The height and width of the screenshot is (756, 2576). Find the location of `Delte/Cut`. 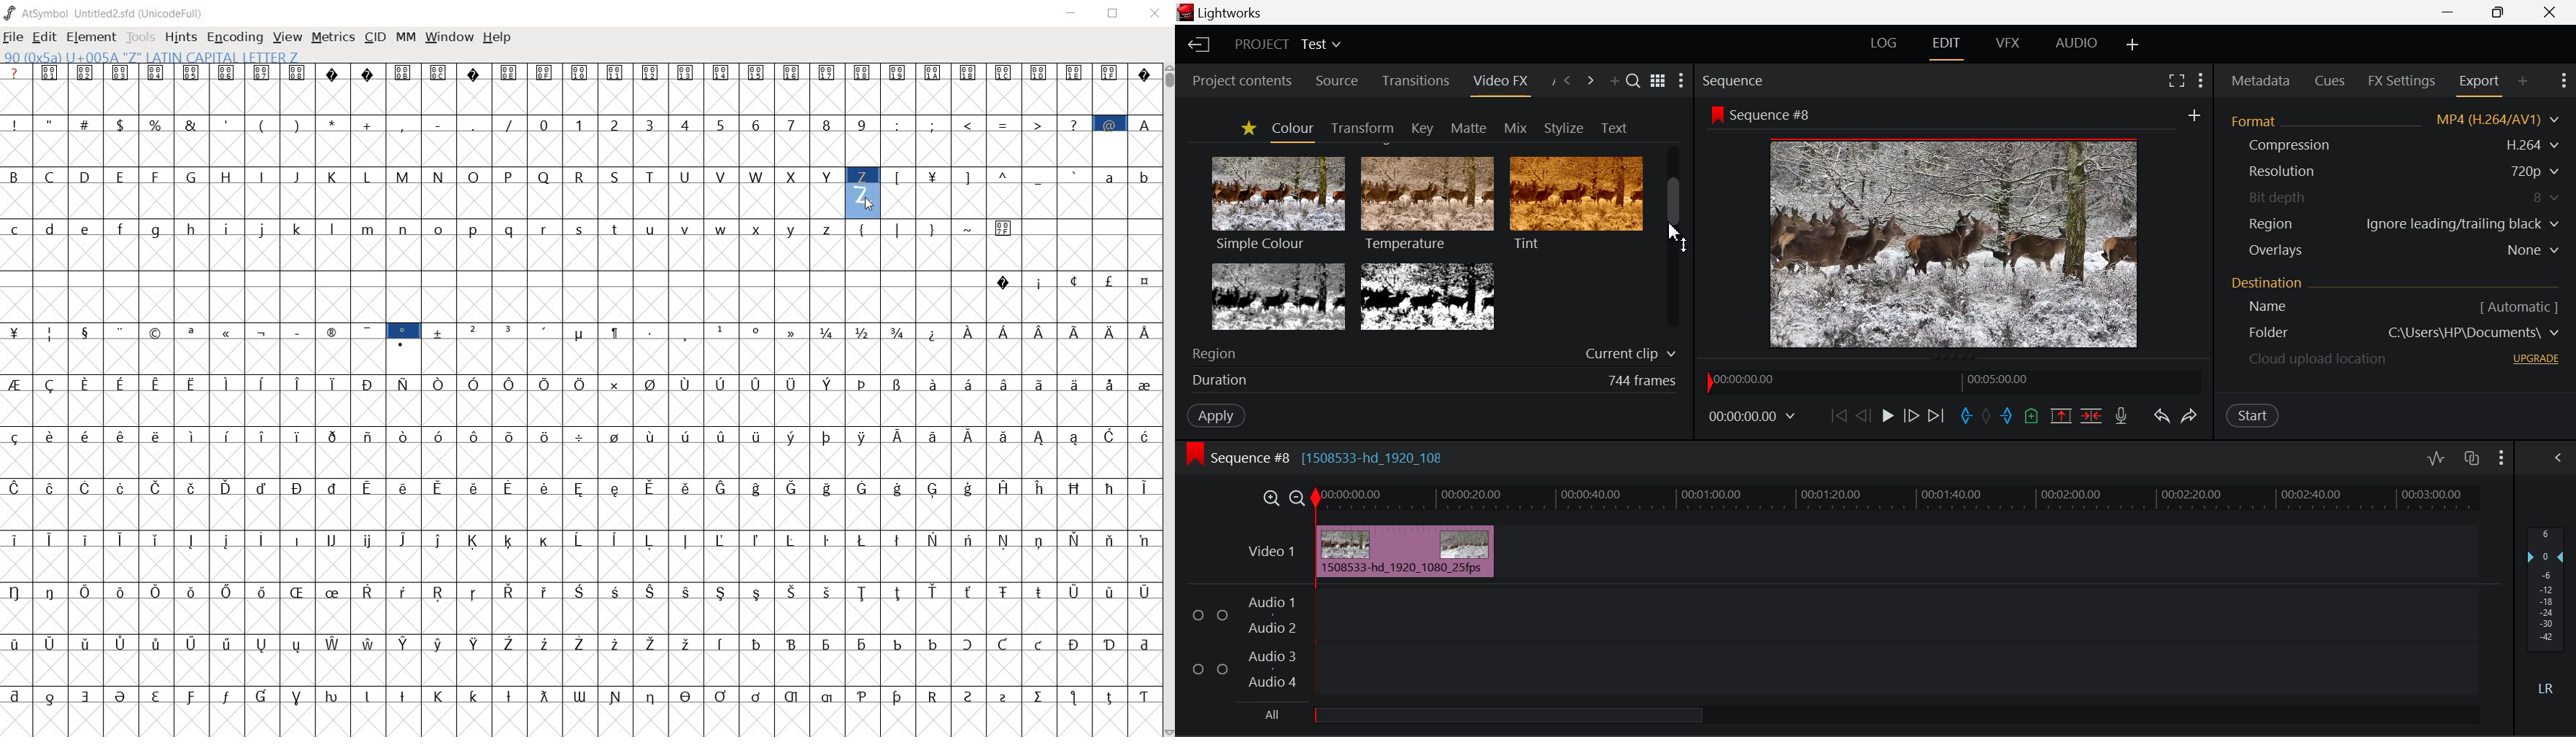

Delte/Cut is located at coordinates (2094, 416).